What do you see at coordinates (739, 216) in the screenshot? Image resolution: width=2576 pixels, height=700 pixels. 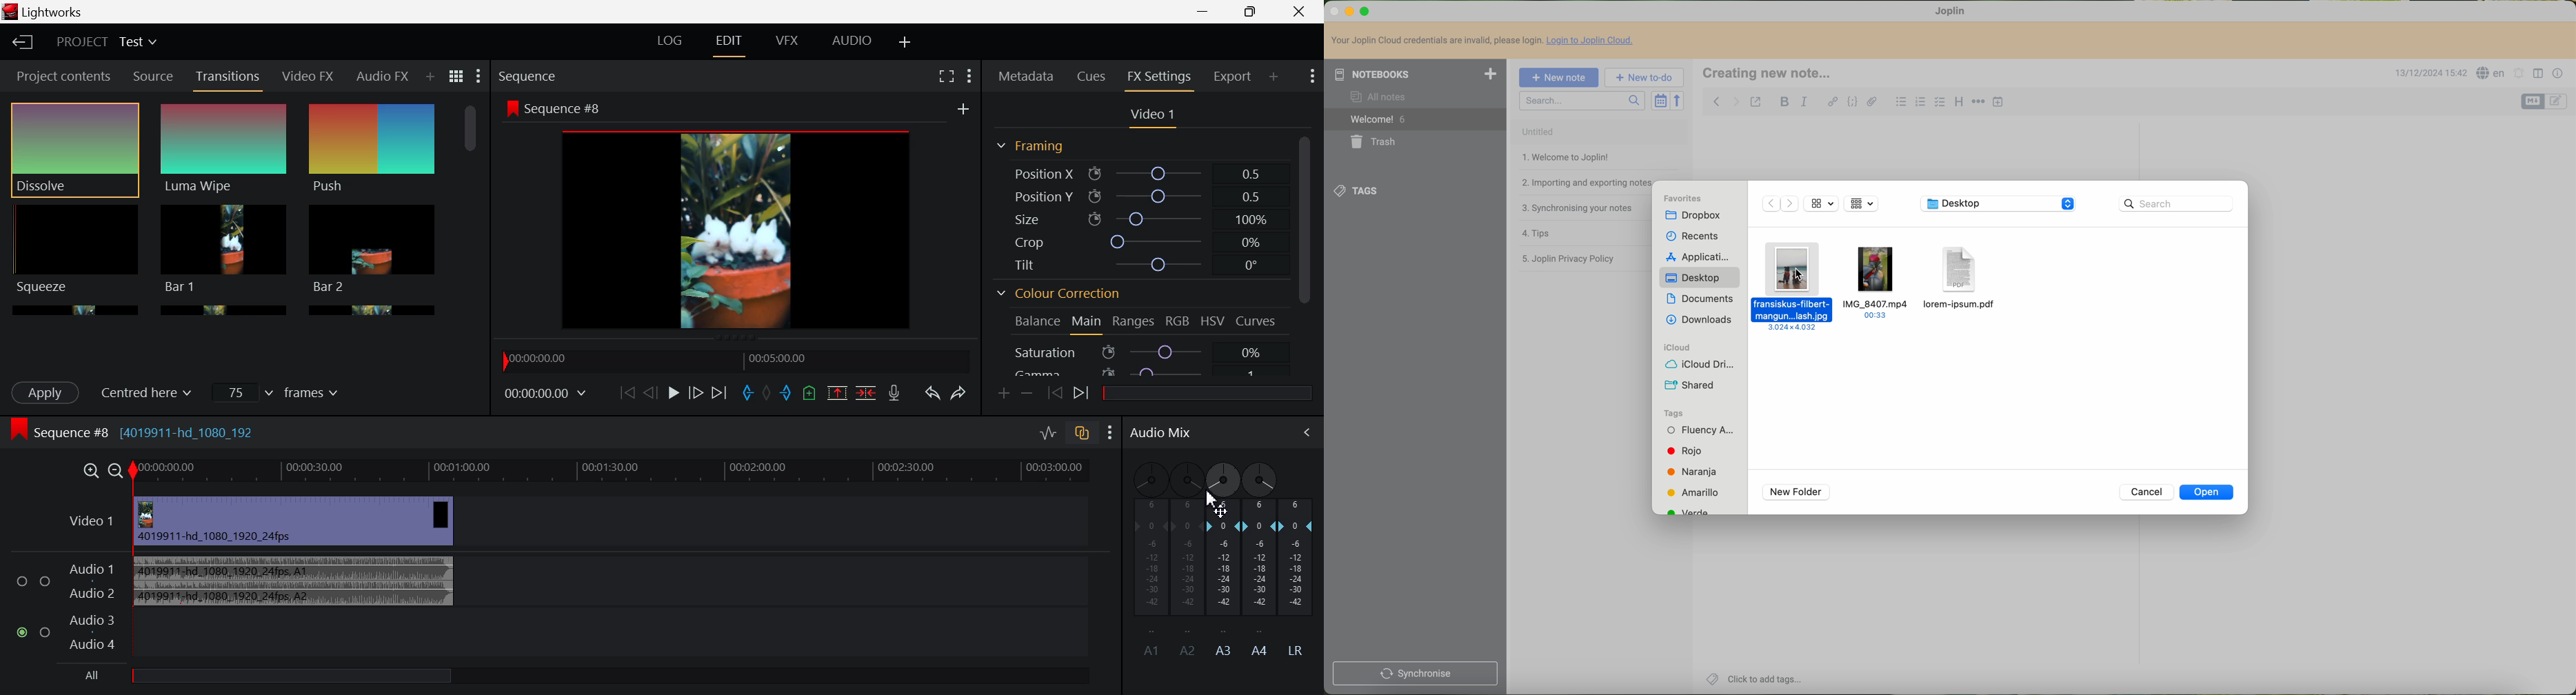 I see `Sequence Preview Screen` at bounding box center [739, 216].